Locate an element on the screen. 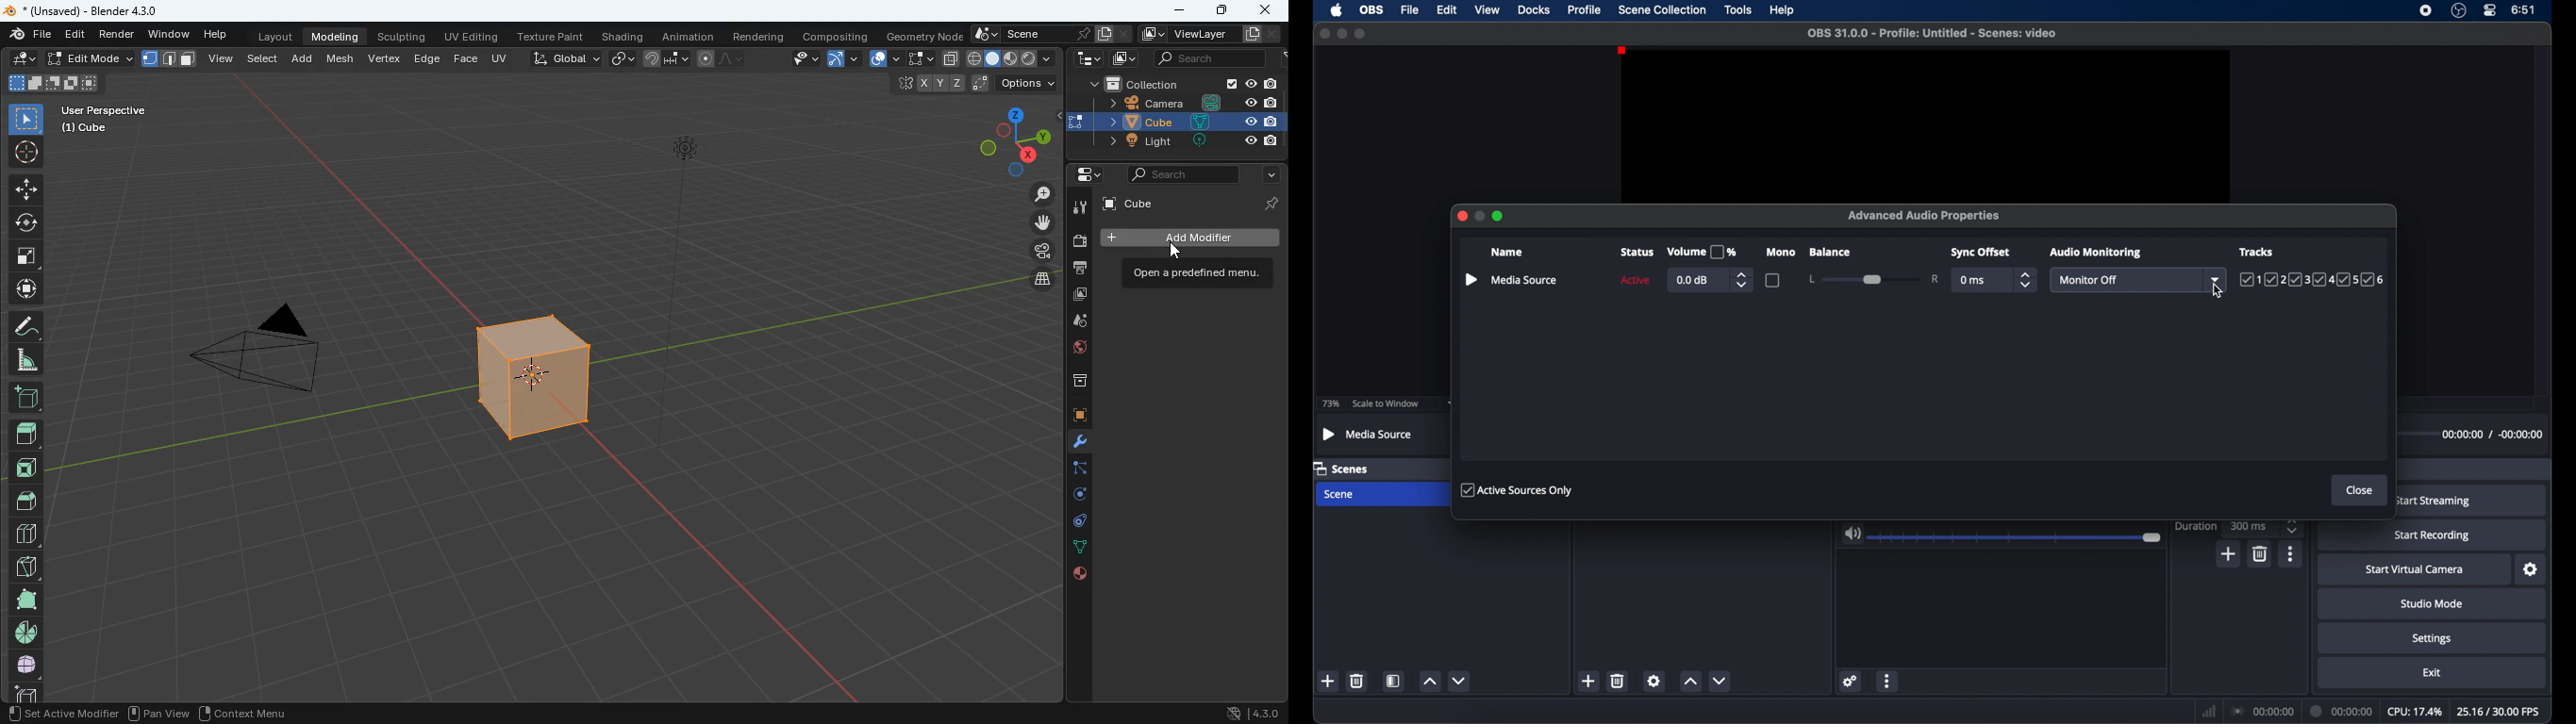  scene filters is located at coordinates (1394, 680).